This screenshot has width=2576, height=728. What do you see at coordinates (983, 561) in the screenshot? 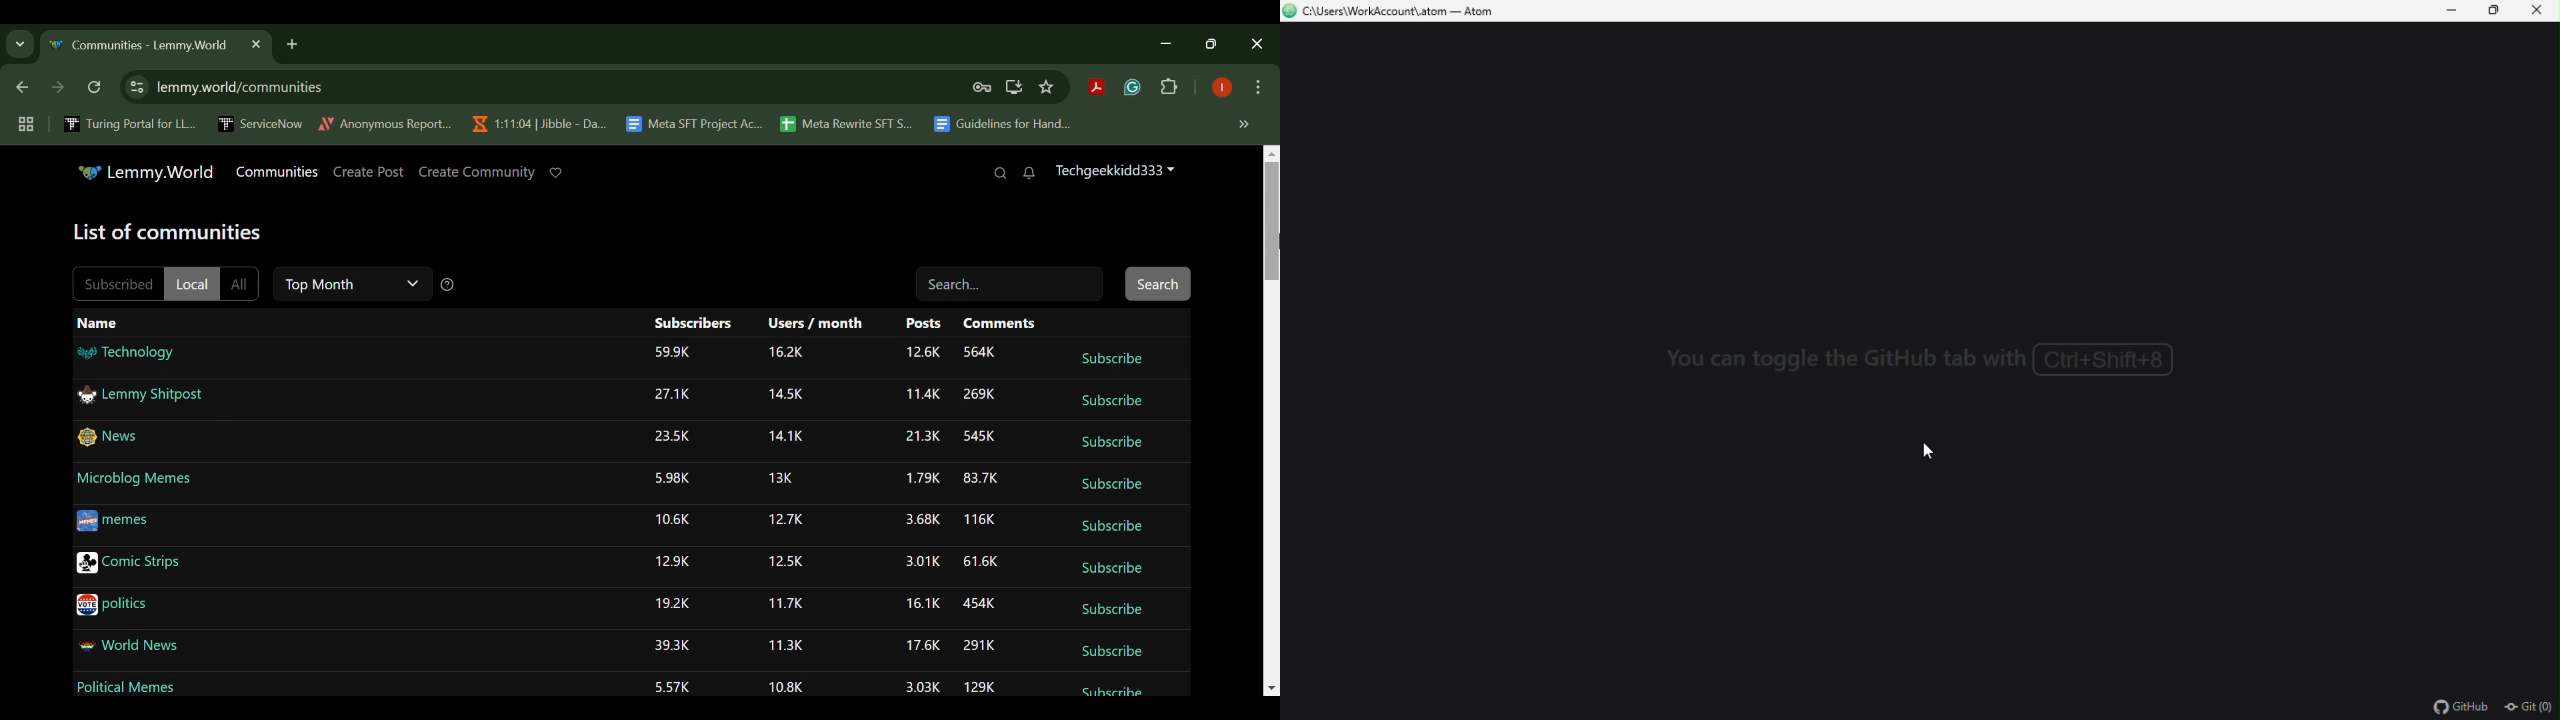
I see `61.6K` at bounding box center [983, 561].